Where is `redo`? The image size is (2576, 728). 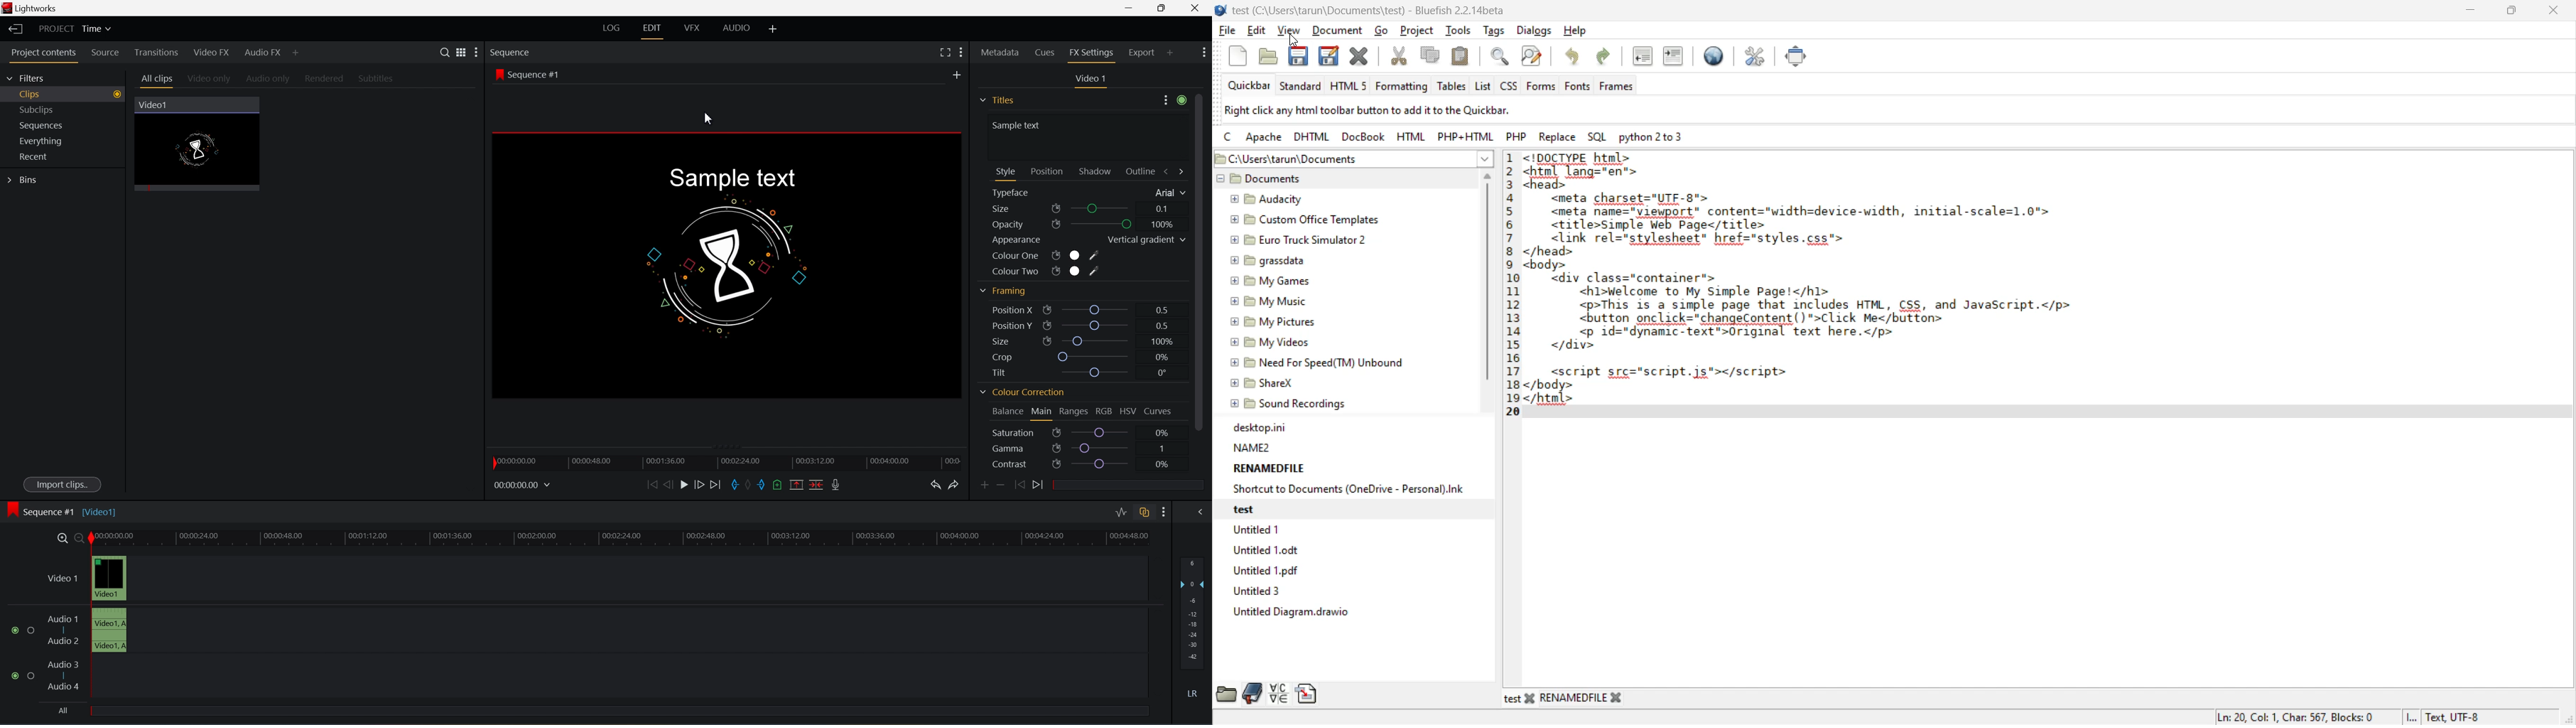 redo is located at coordinates (1608, 58).